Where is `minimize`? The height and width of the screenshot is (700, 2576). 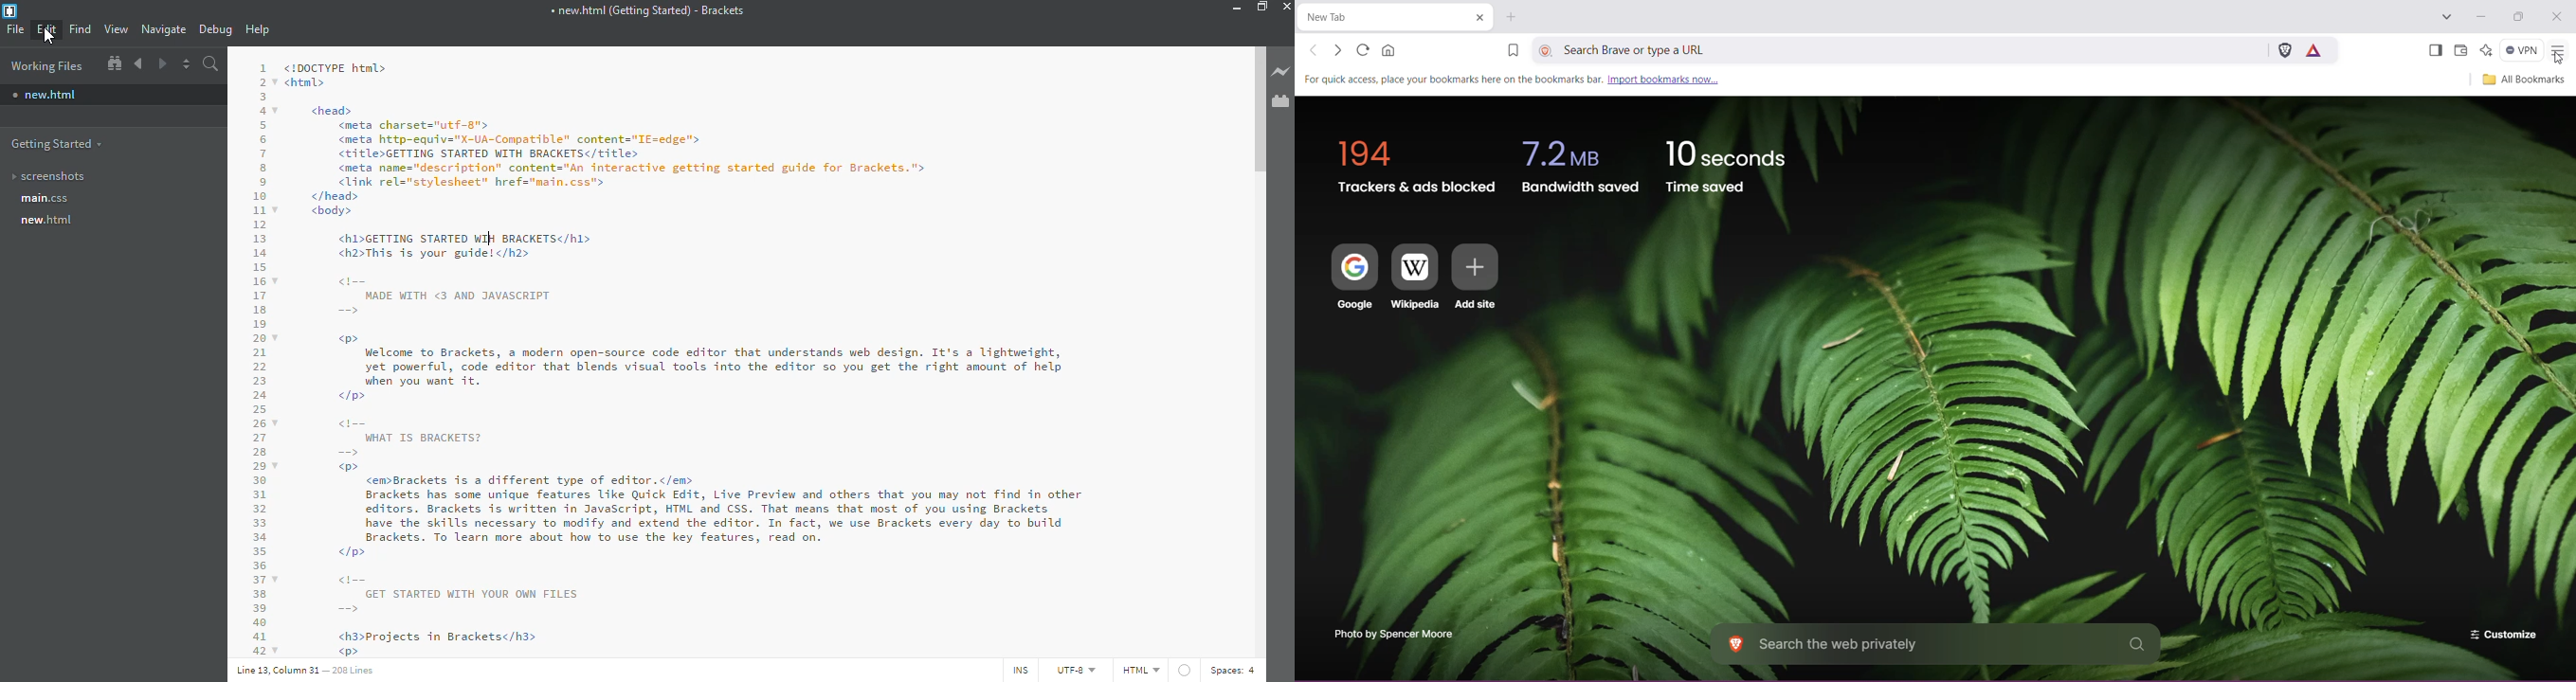 minimize is located at coordinates (1233, 7).